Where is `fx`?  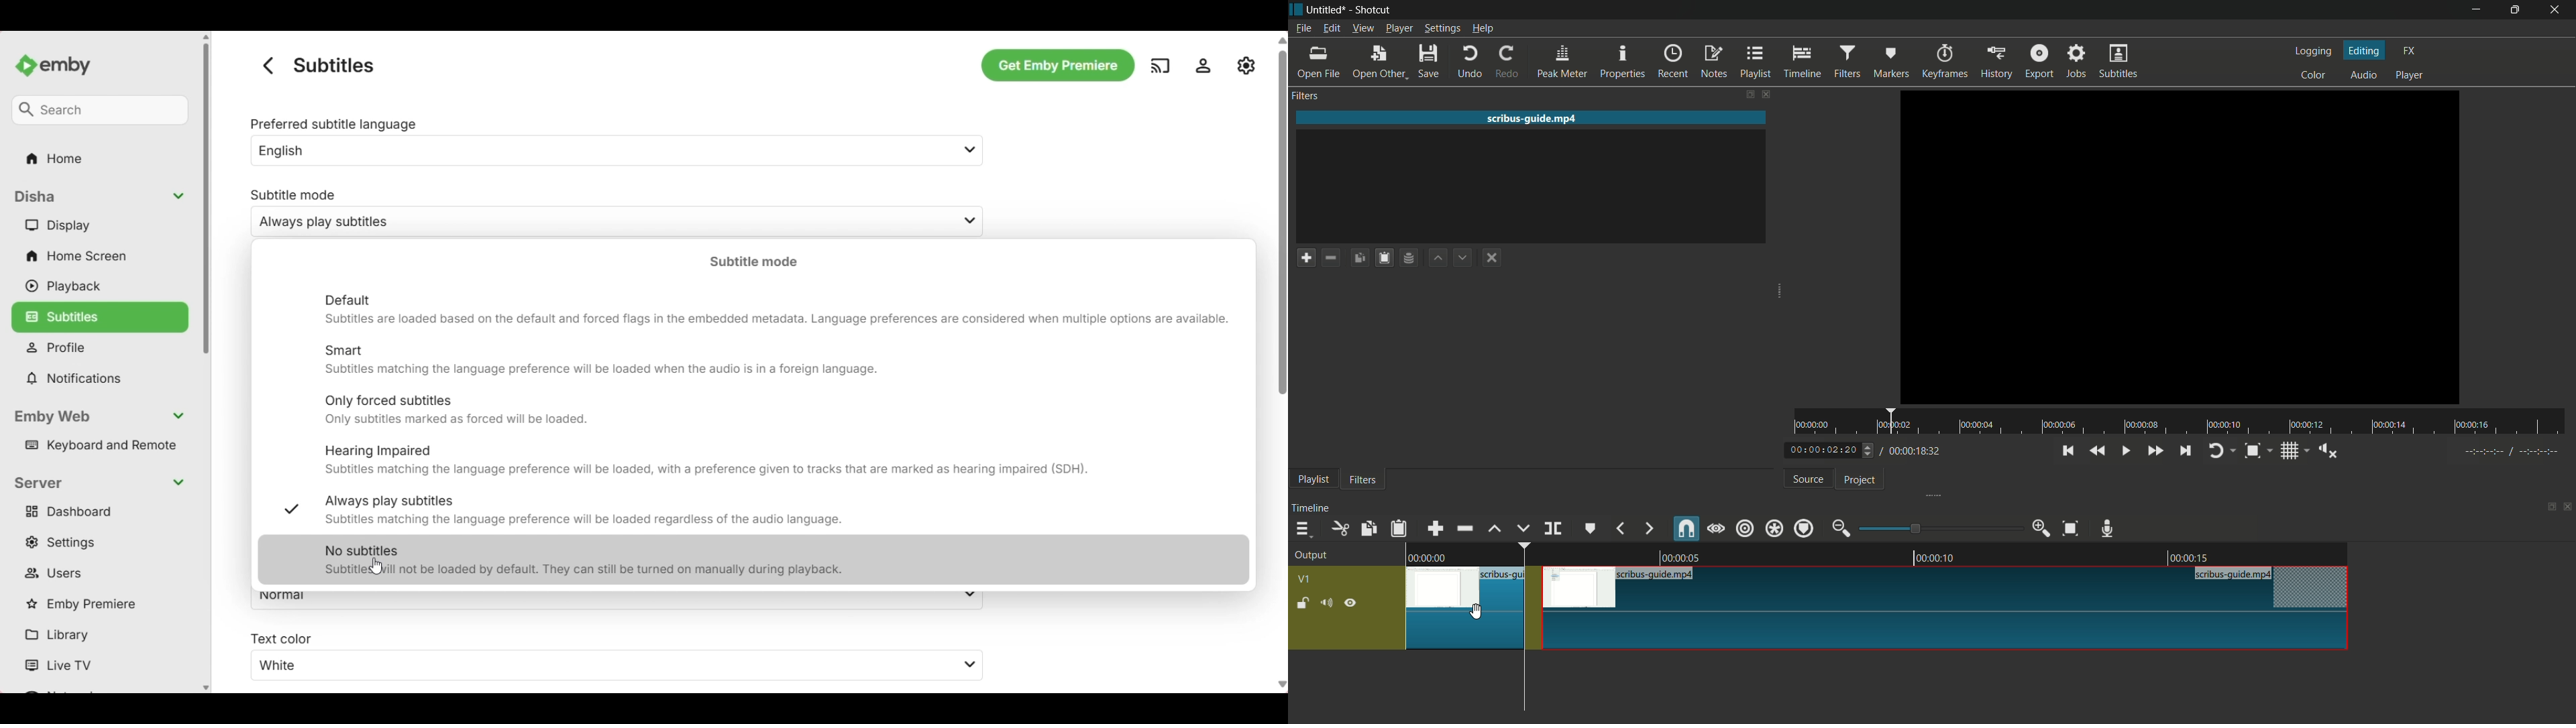 fx is located at coordinates (2409, 49).